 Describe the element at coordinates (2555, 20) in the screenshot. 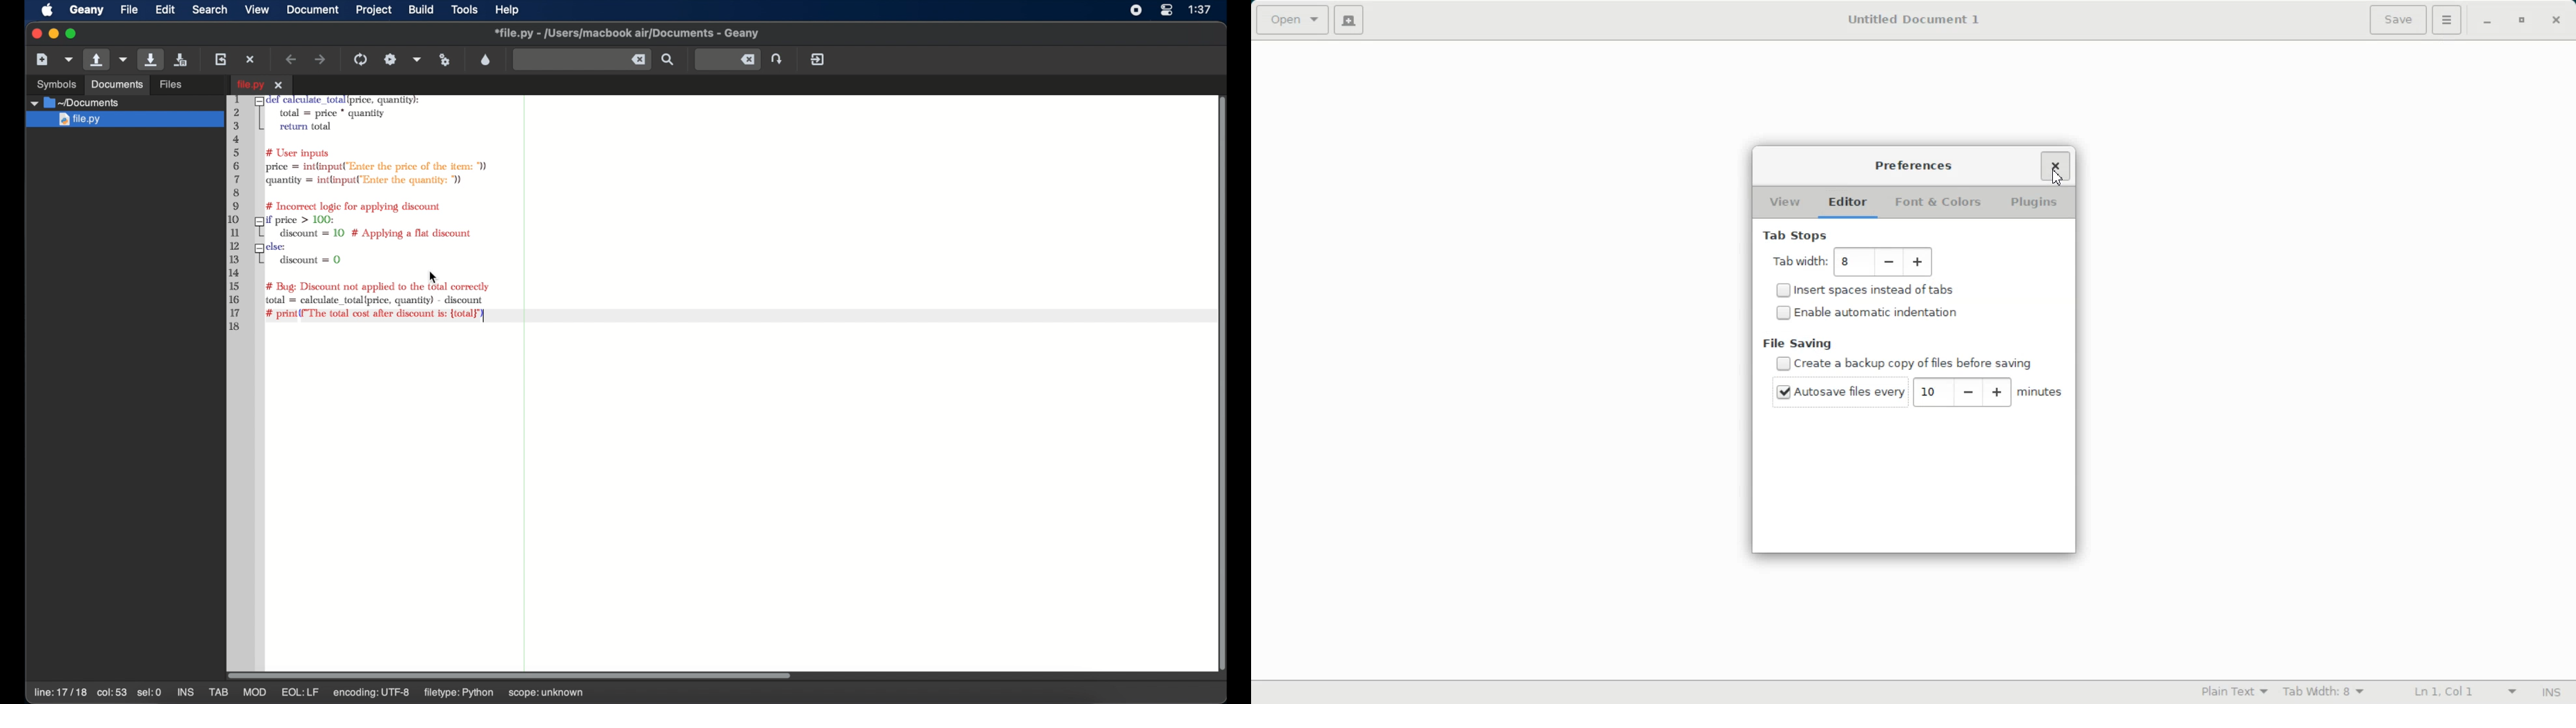

I see `Close` at that location.